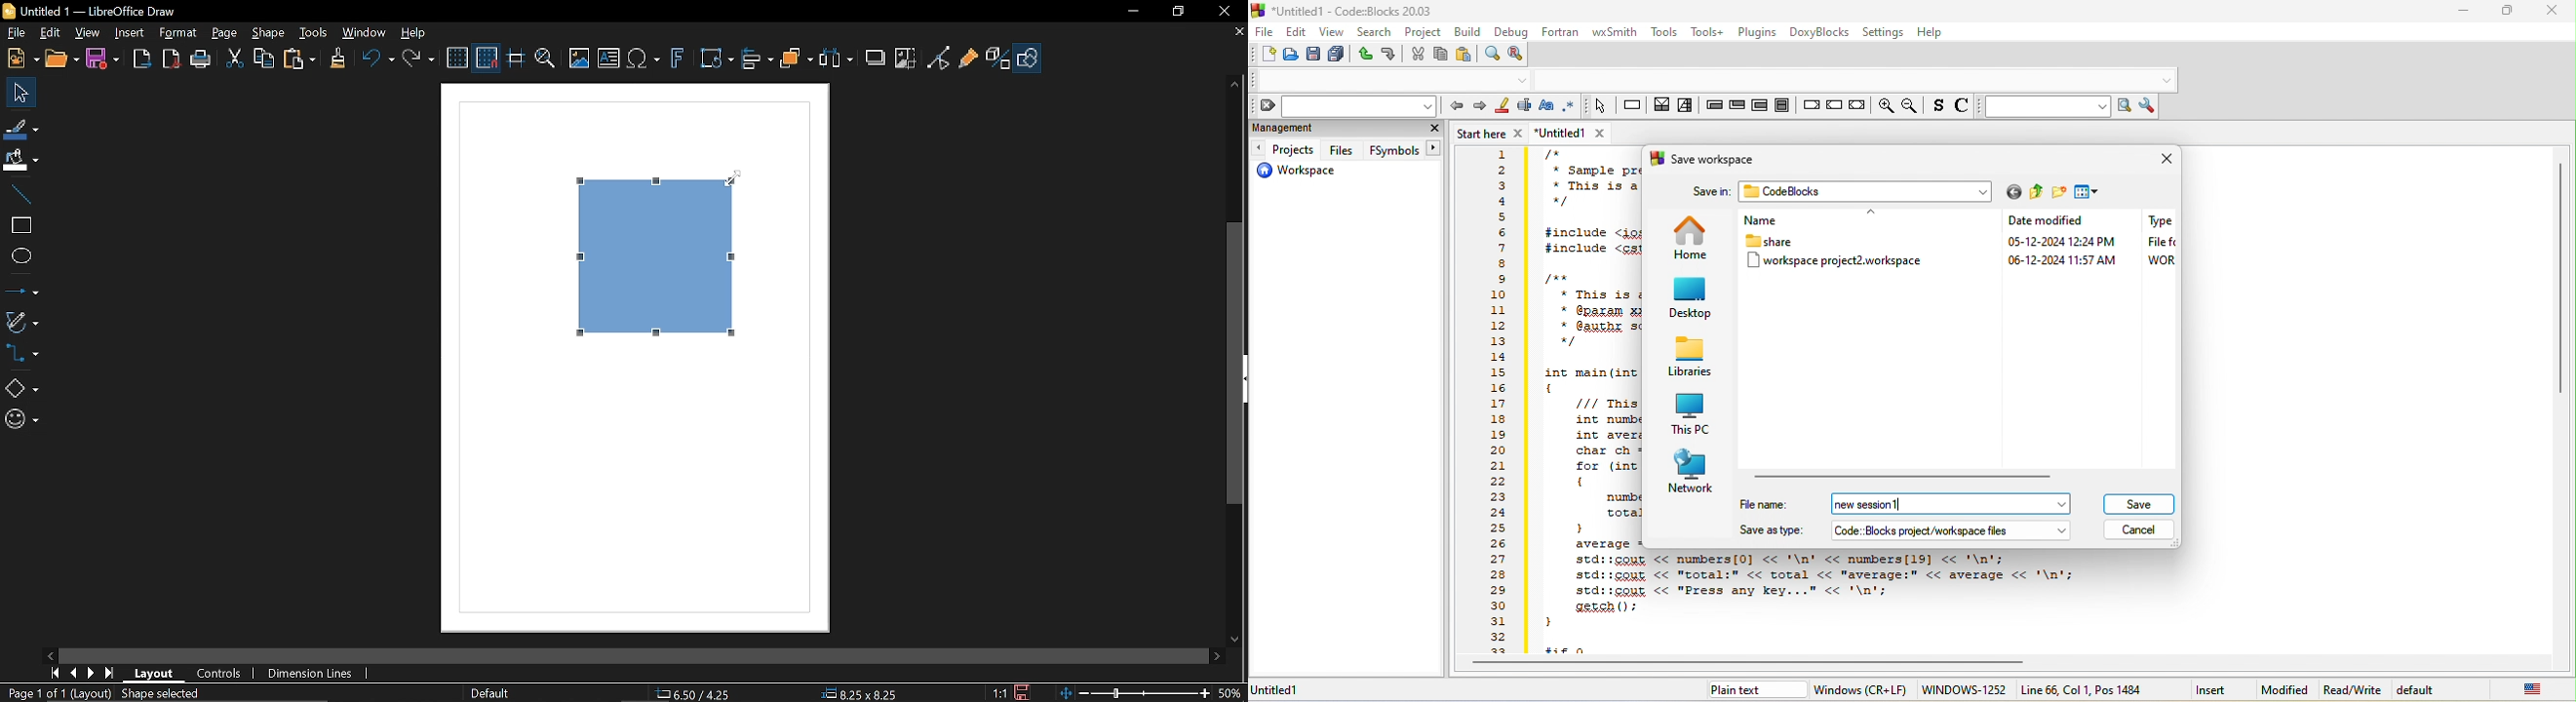 This screenshot has width=2576, height=728. I want to click on plain text, so click(1740, 692).